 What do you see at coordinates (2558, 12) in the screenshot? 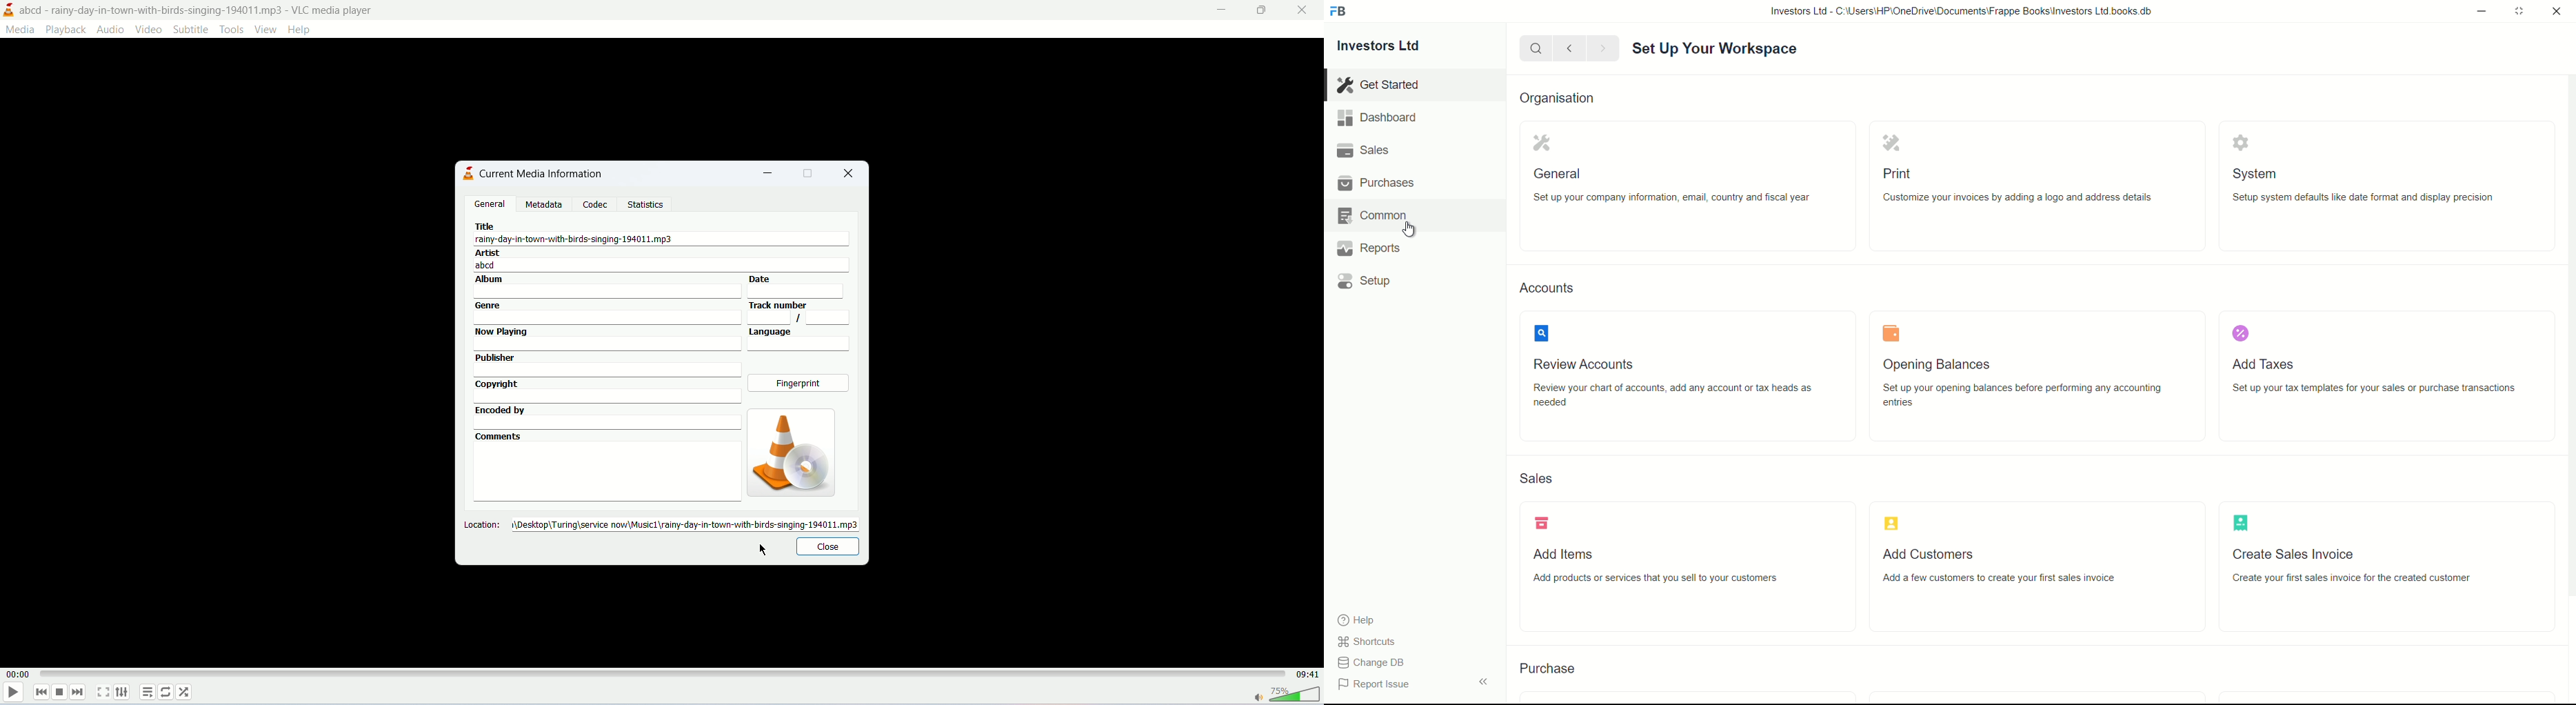
I see `close` at bounding box center [2558, 12].